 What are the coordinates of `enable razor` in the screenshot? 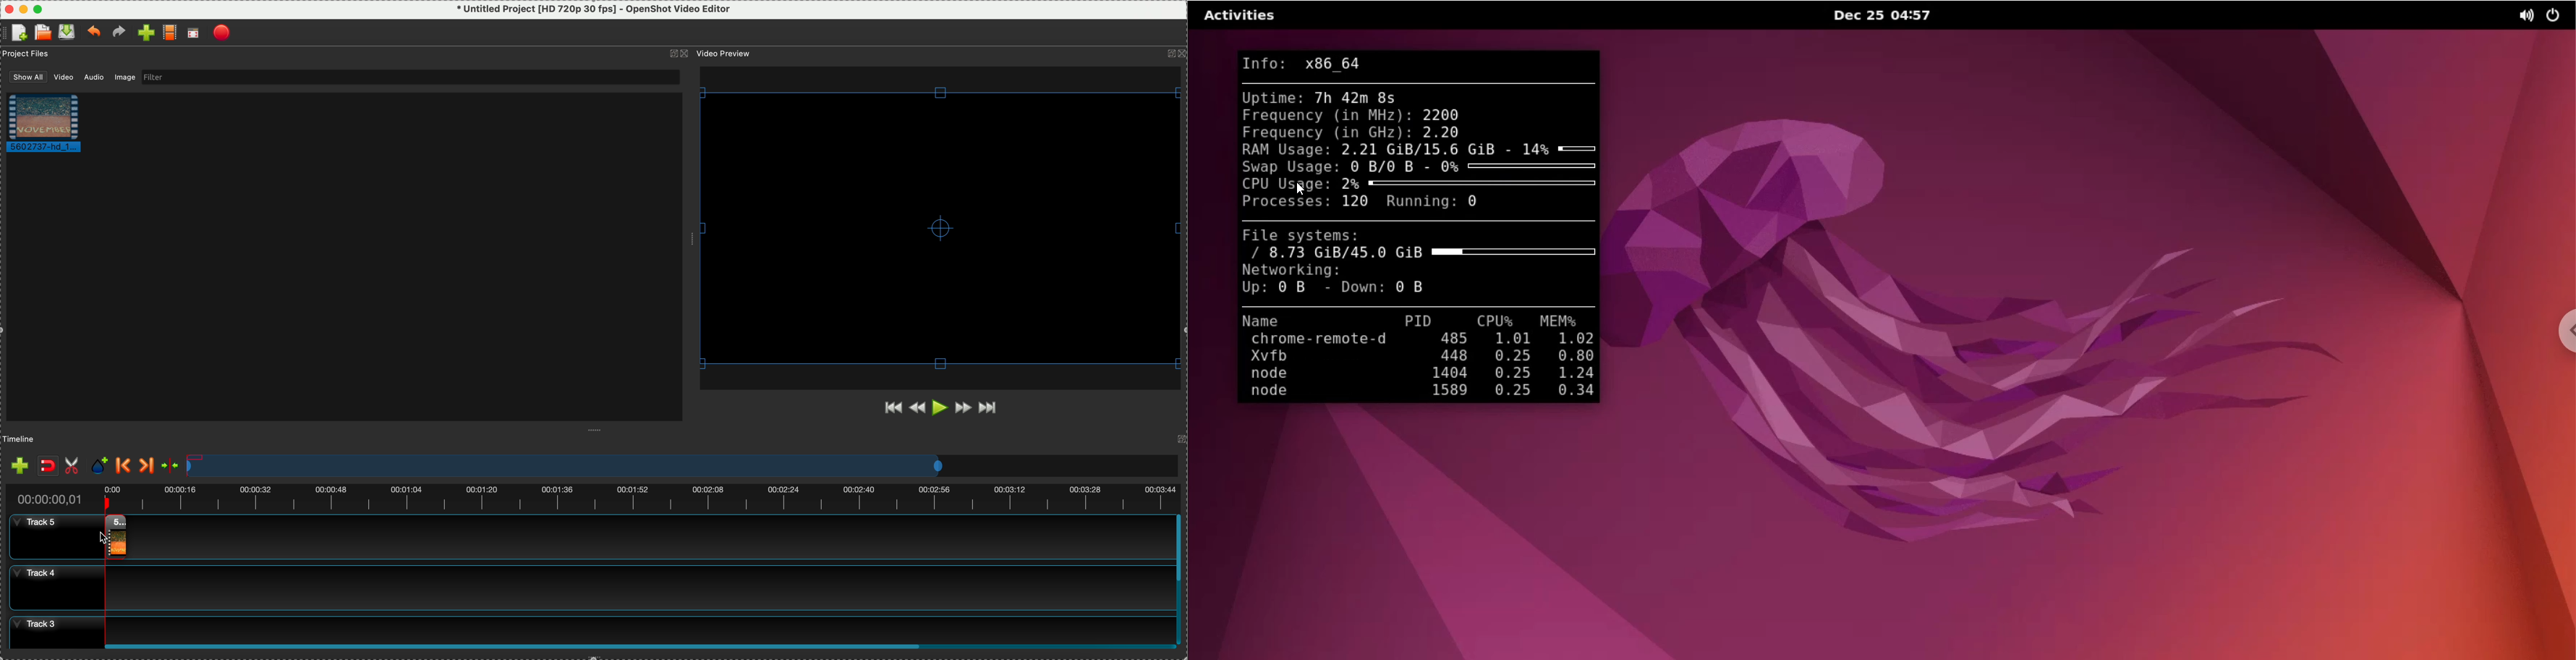 It's located at (74, 464).